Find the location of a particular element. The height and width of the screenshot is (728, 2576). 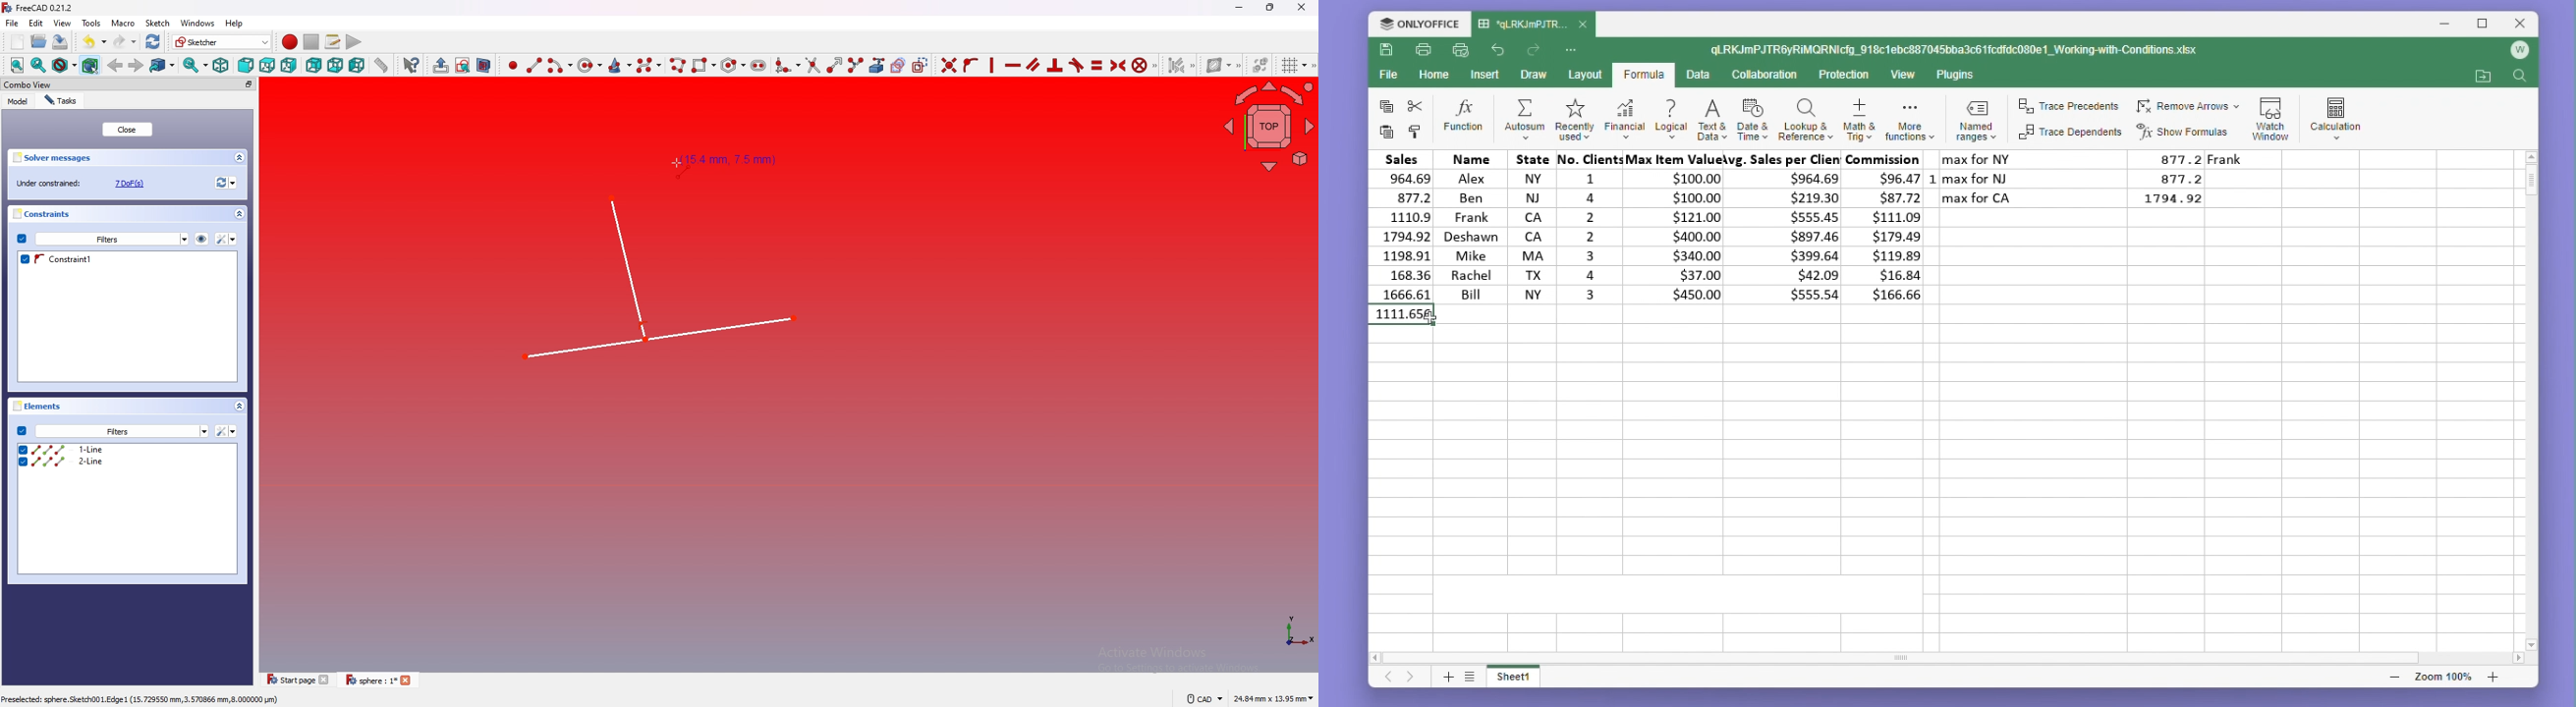

State is located at coordinates (1532, 226).